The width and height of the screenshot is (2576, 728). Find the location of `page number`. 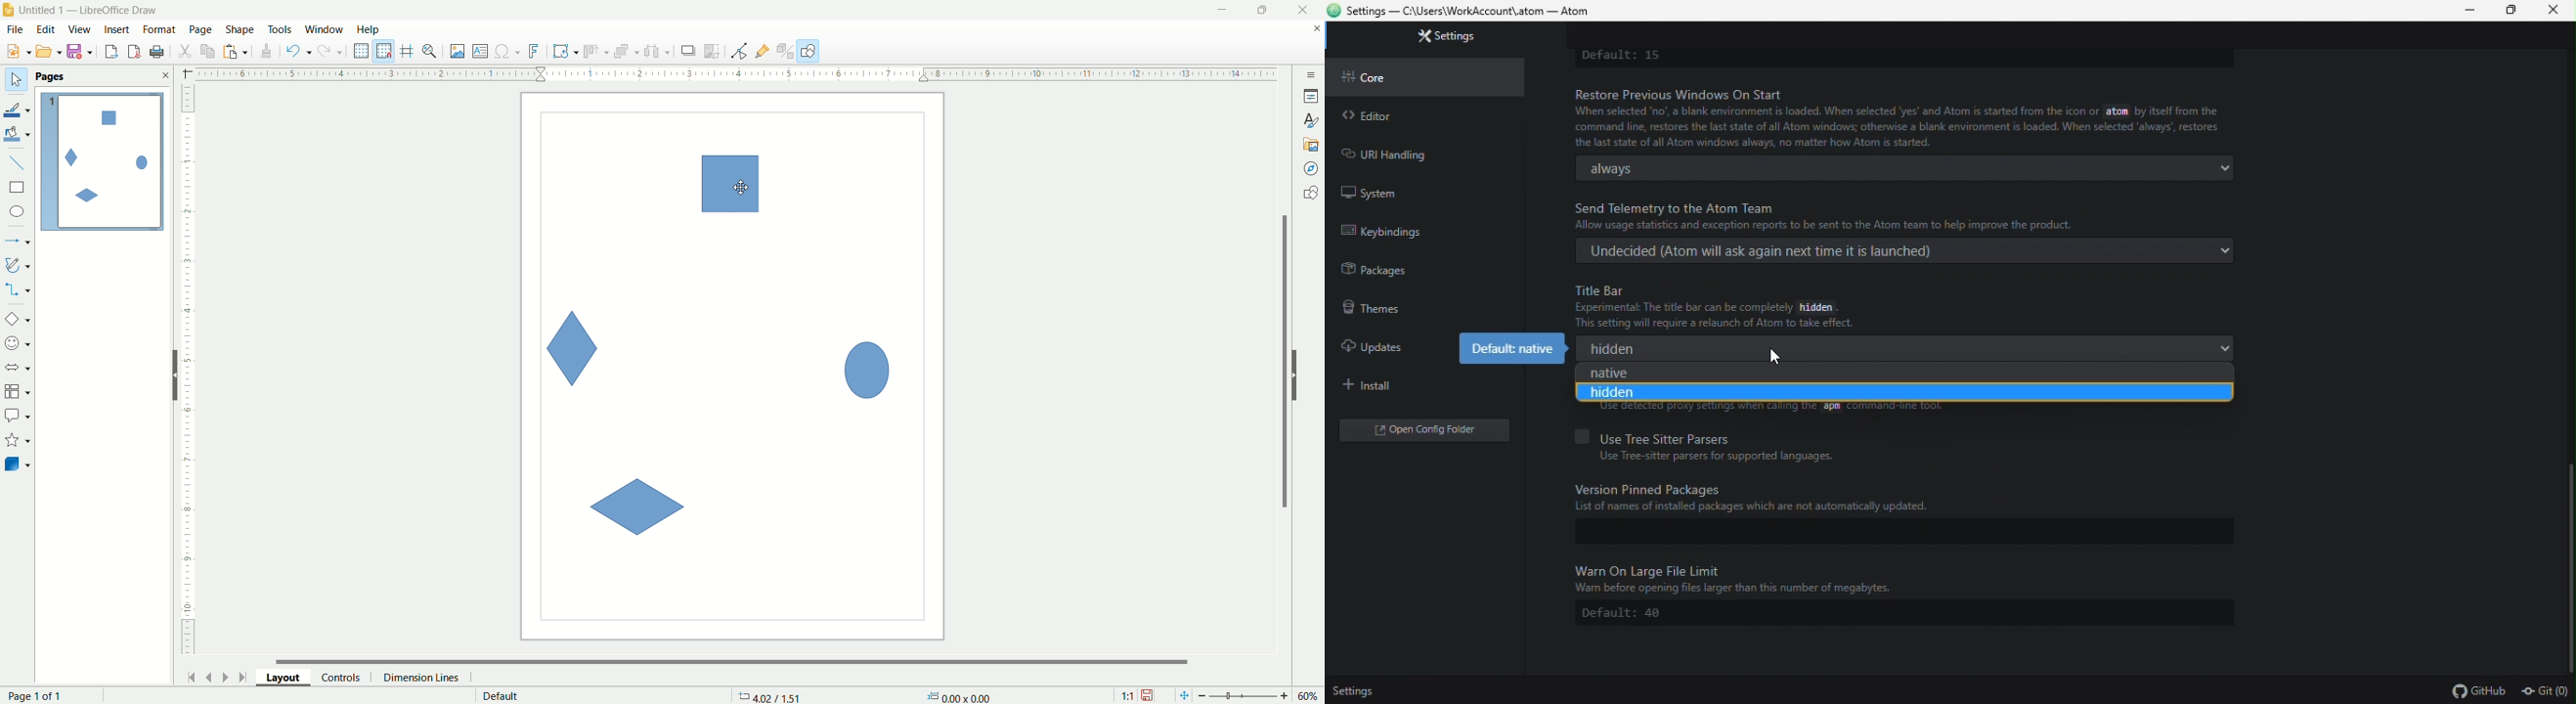

page number is located at coordinates (45, 696).